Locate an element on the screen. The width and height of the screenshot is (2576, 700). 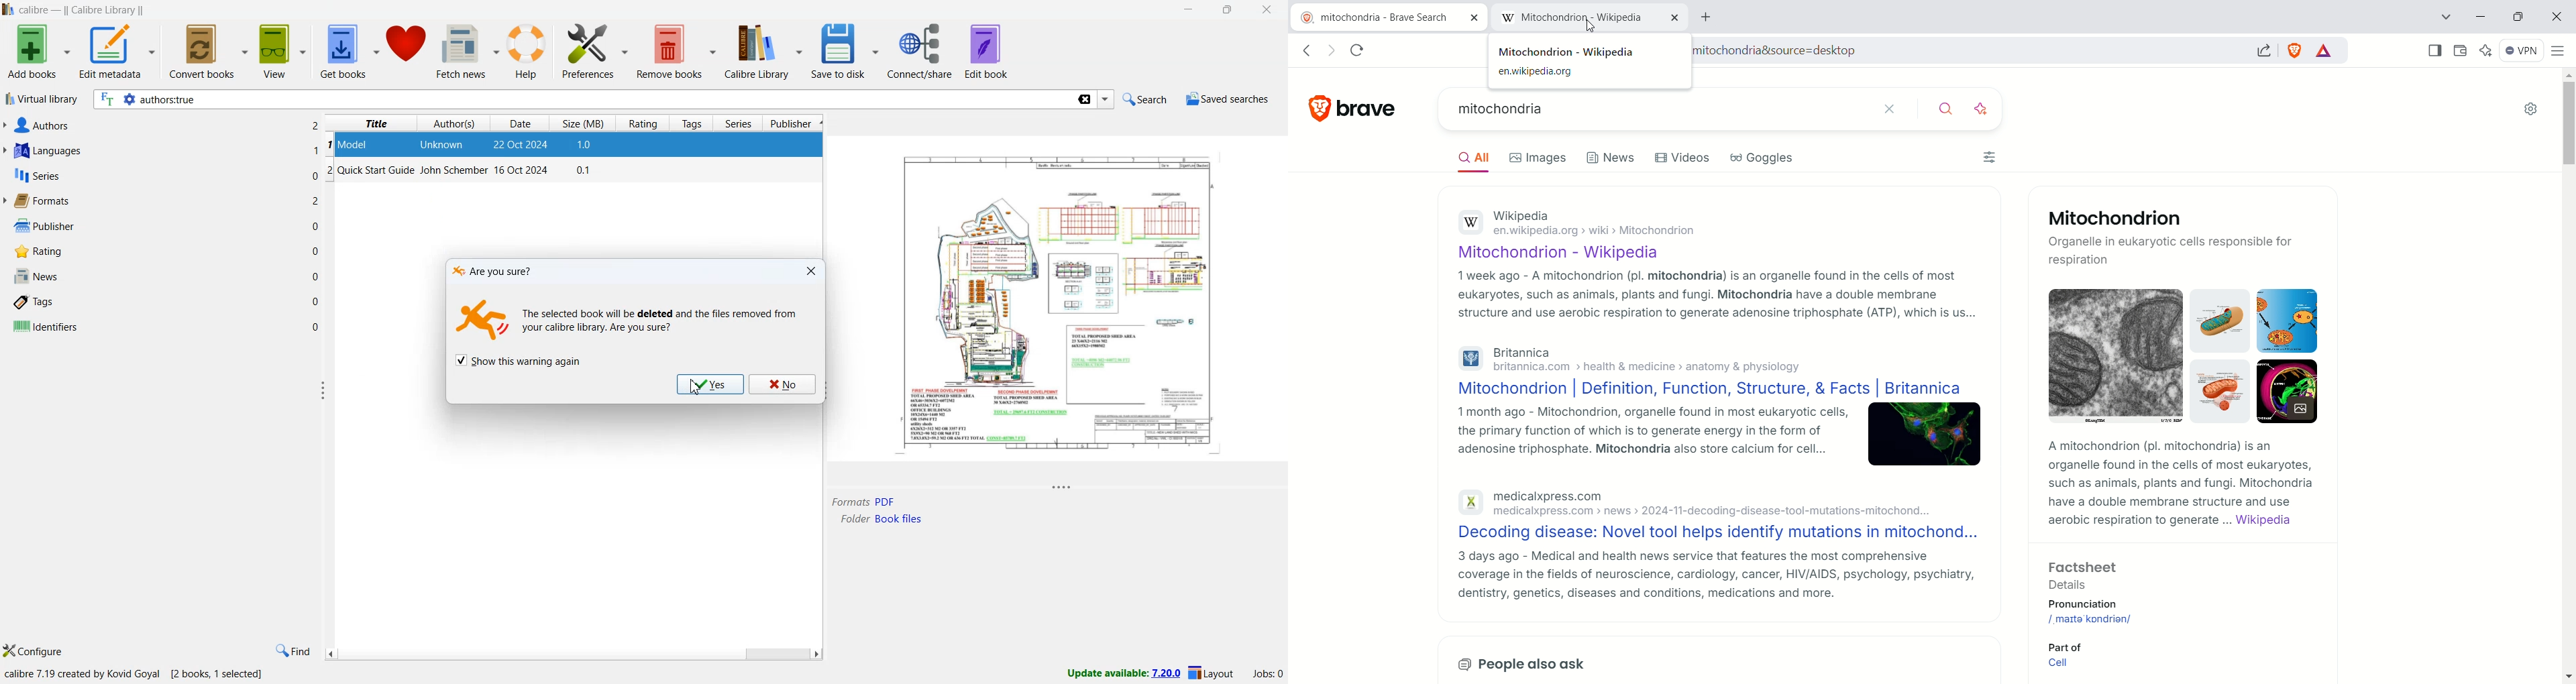
identifiers is located at coordinates (45, 327).